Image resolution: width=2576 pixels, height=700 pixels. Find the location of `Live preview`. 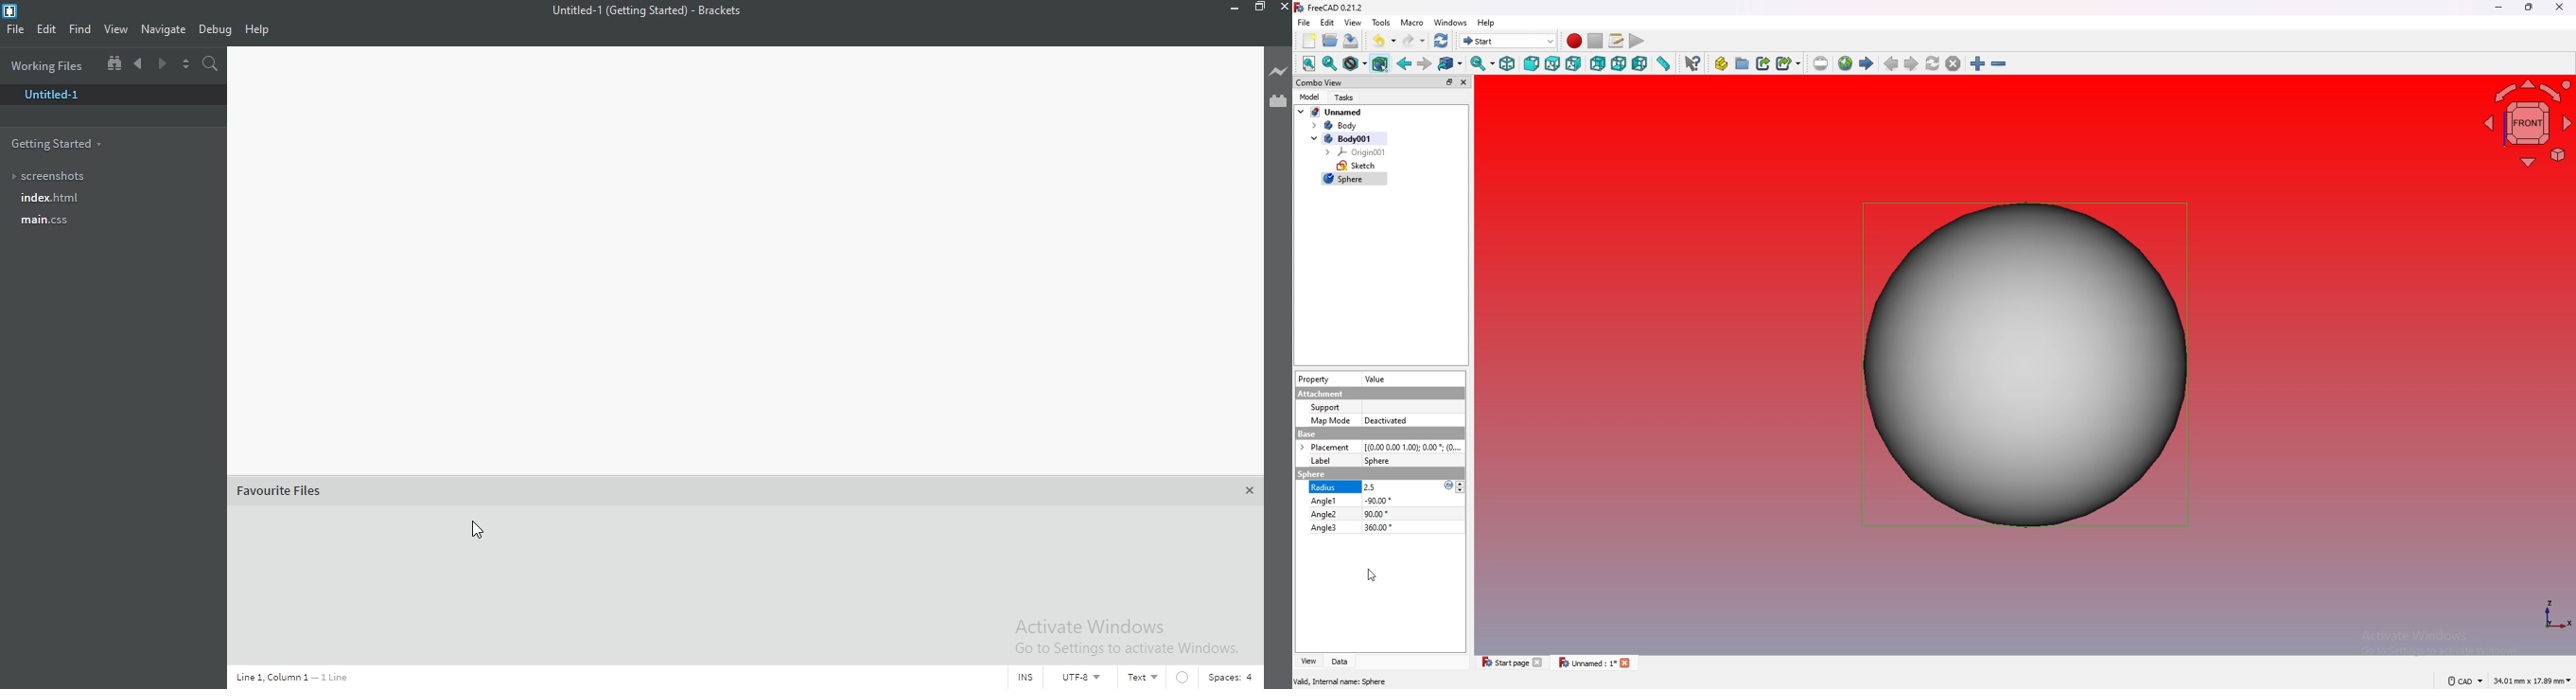

Live preview is located at coordinates (1274, 72).